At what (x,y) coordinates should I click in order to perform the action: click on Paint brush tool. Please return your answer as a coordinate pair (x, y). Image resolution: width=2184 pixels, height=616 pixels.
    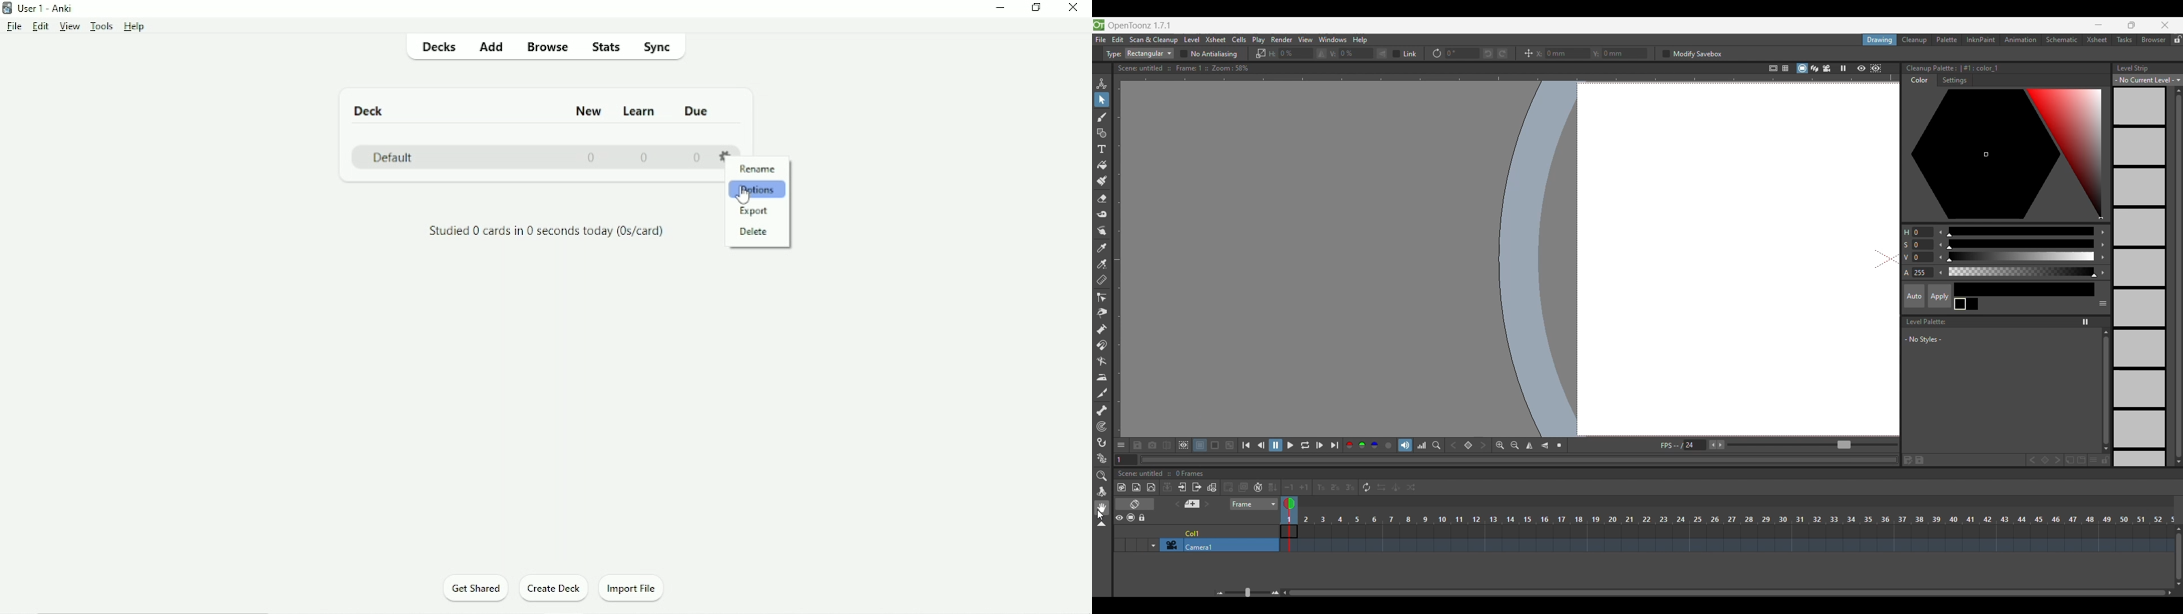
    Looking at the image, I should click on (1102, 181).